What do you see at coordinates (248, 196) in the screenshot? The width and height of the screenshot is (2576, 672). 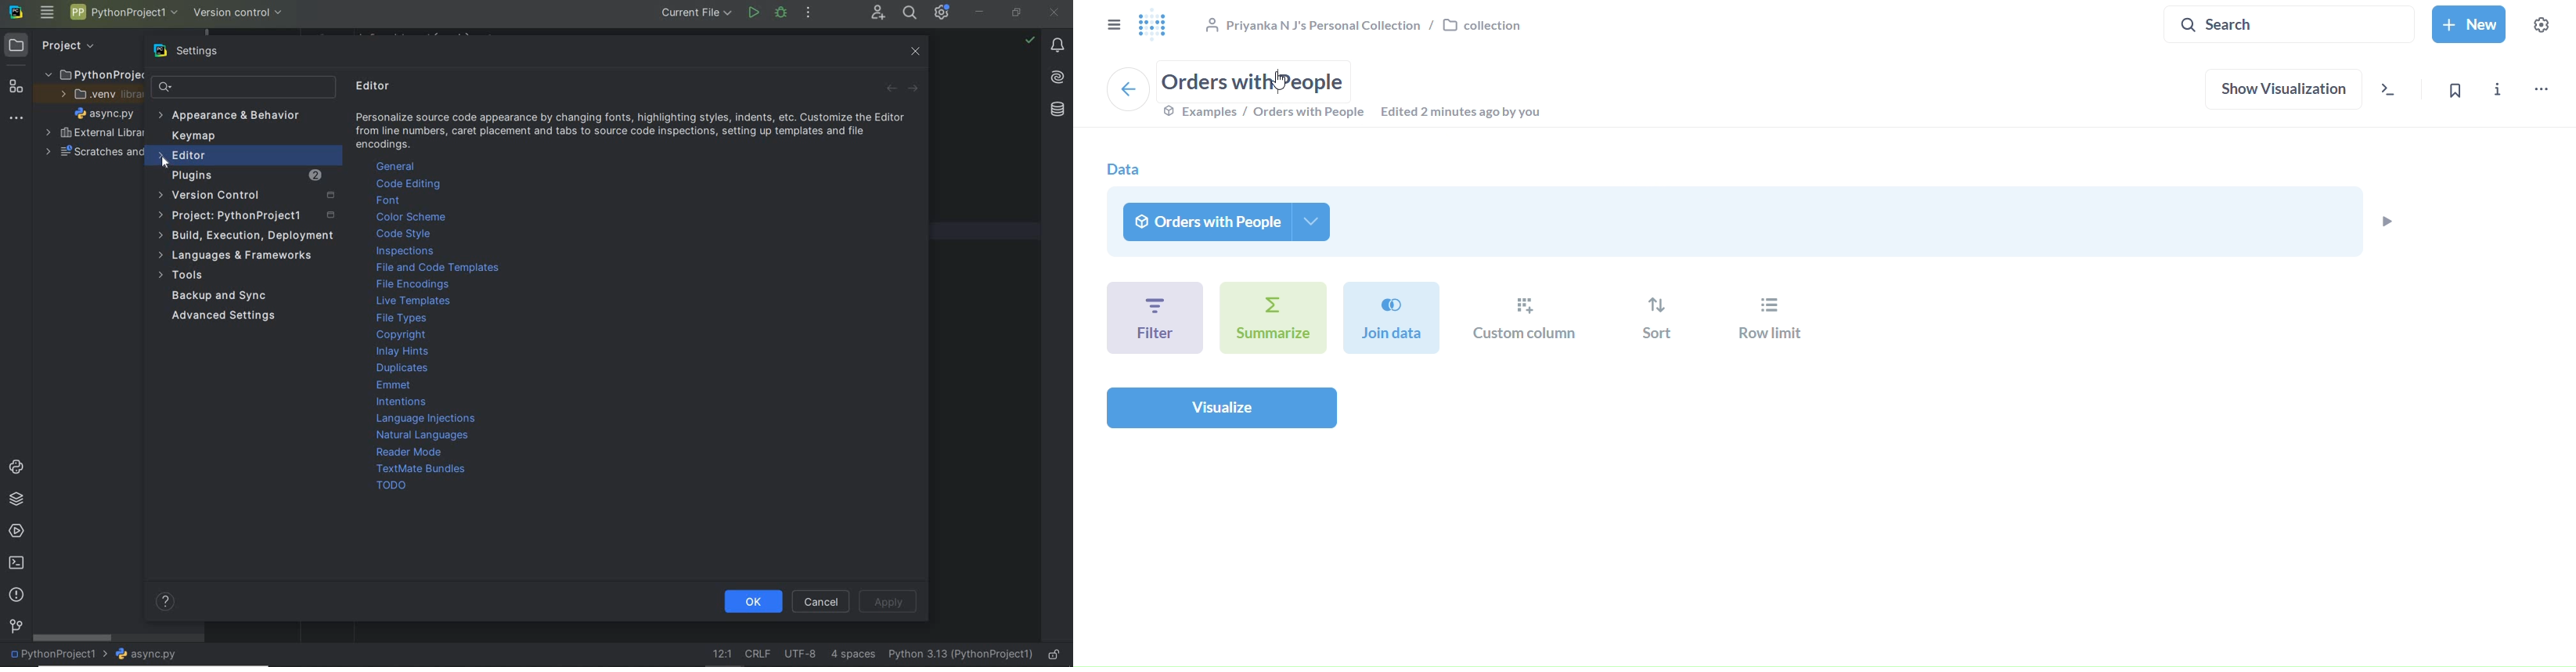 I see `version control` at bounding box center [248, 196].